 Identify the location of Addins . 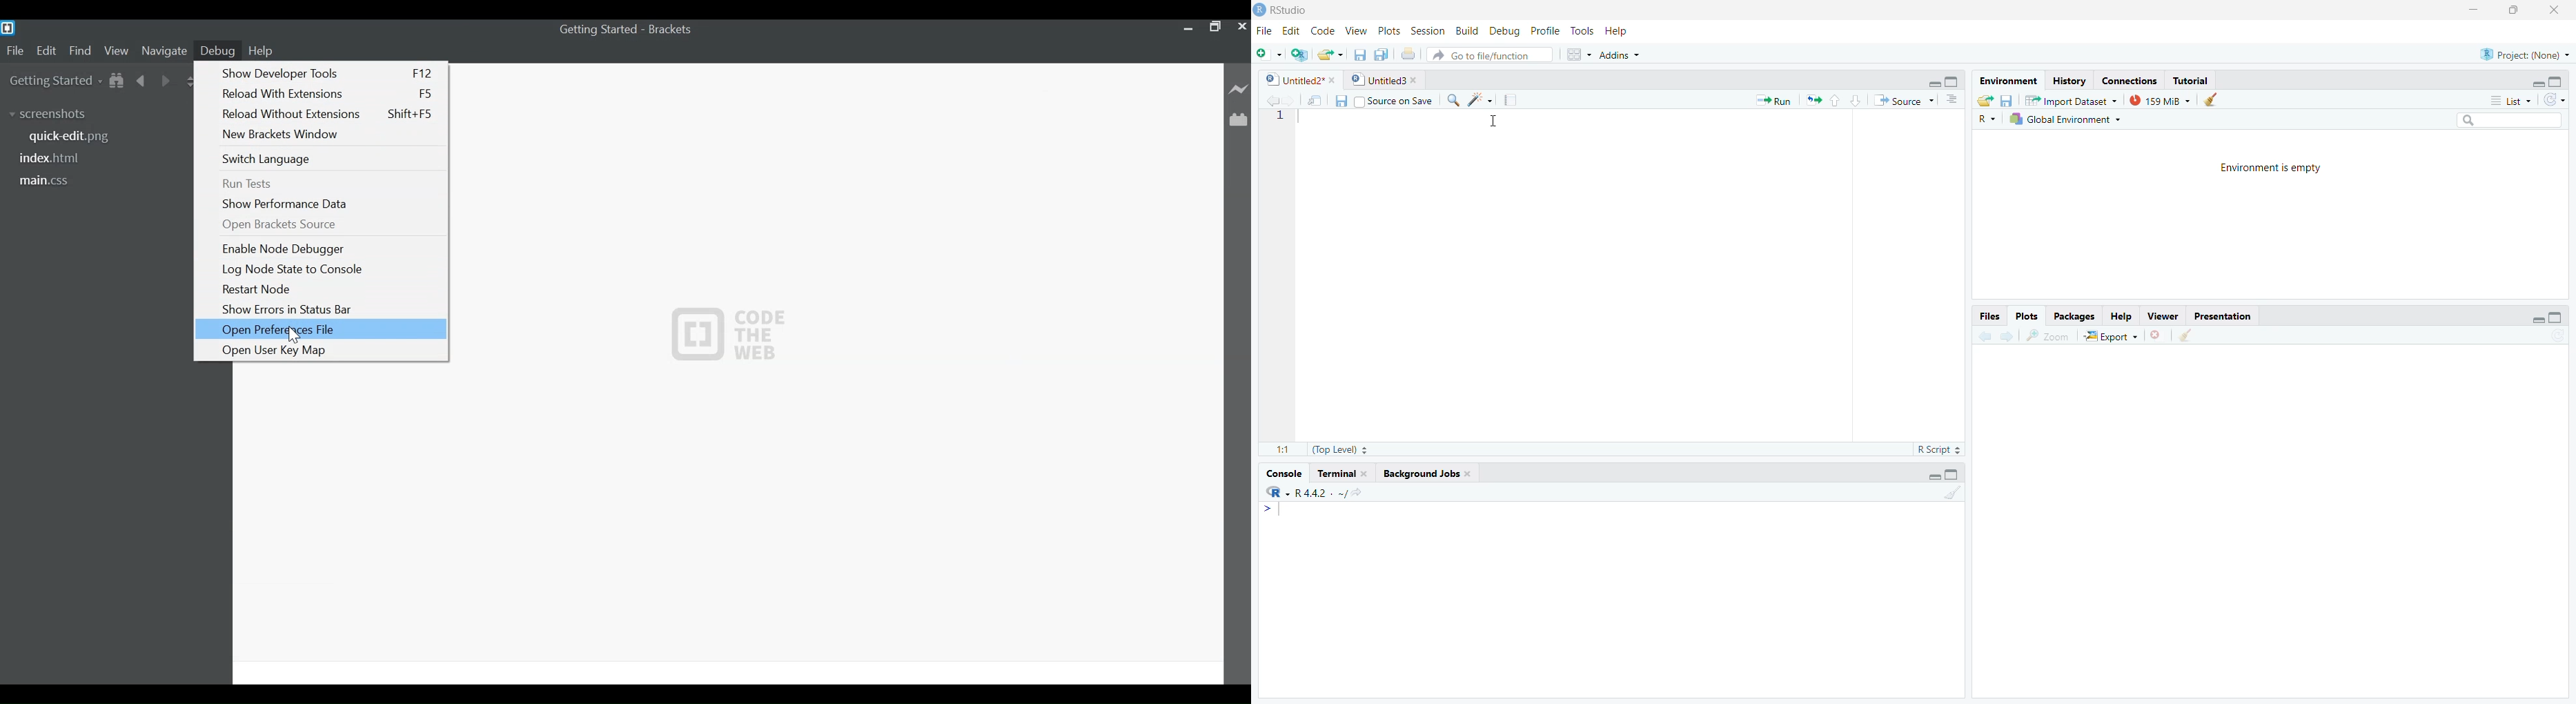
(1619, 56).